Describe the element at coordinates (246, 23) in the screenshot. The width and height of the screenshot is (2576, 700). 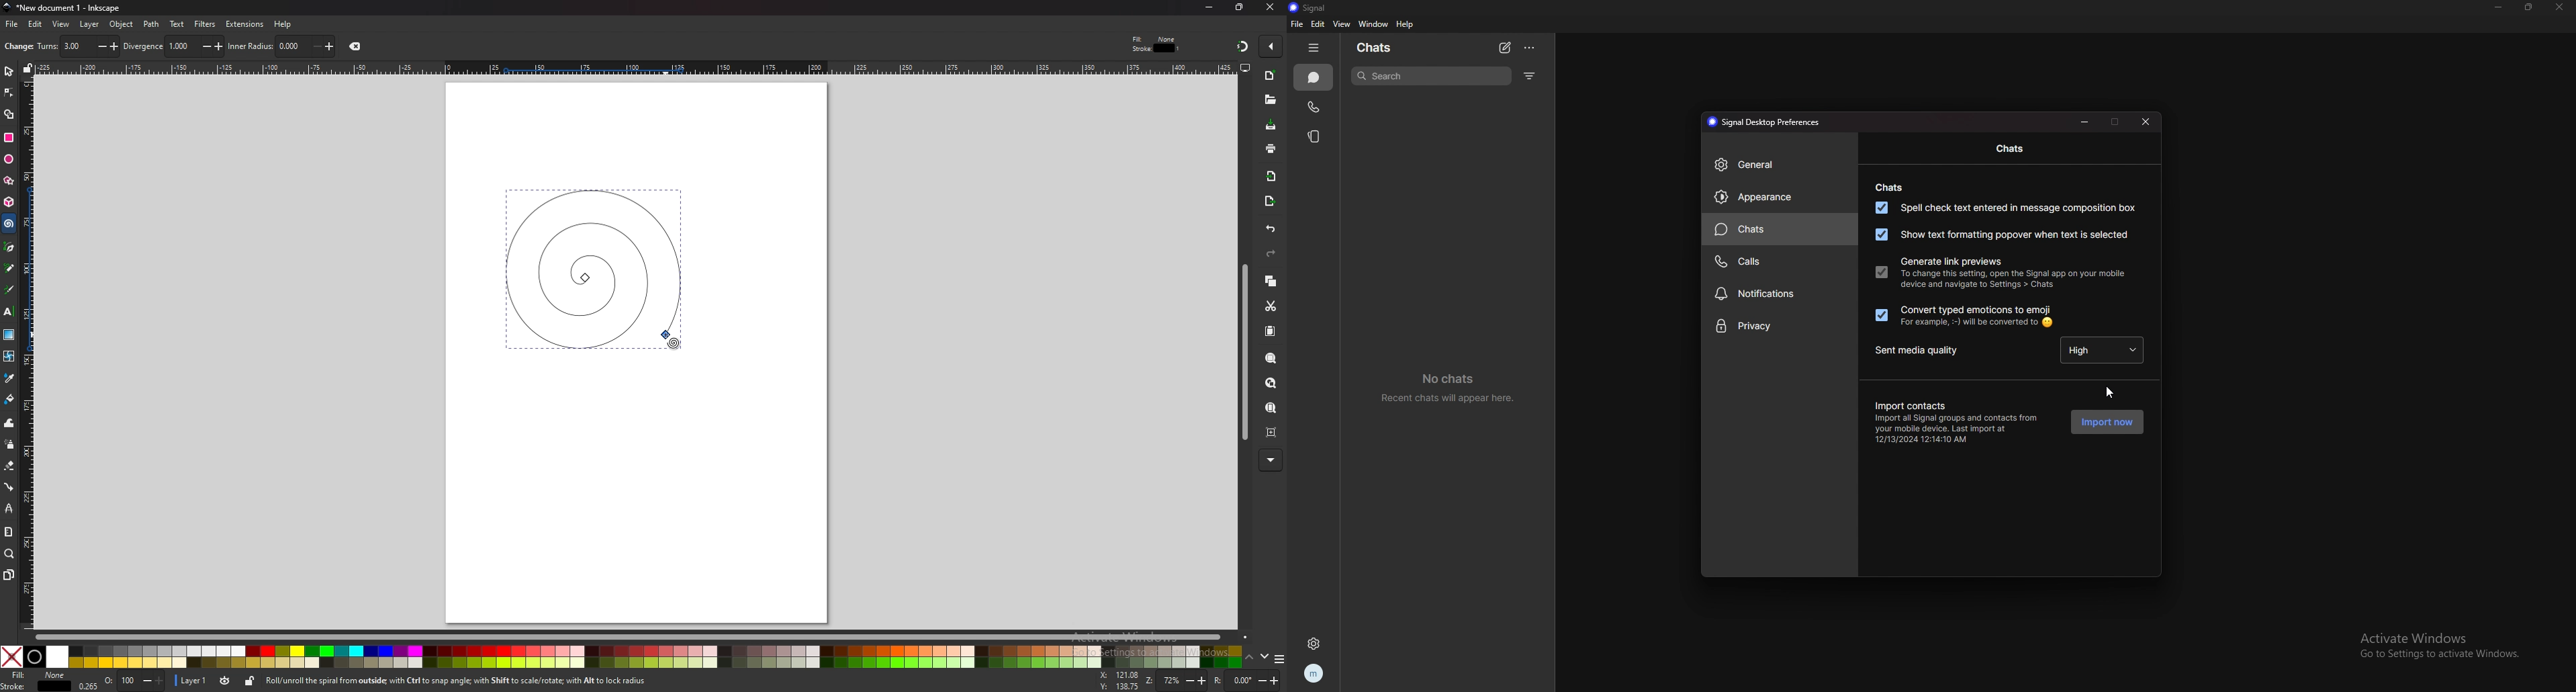
I see `extensions` at that location.